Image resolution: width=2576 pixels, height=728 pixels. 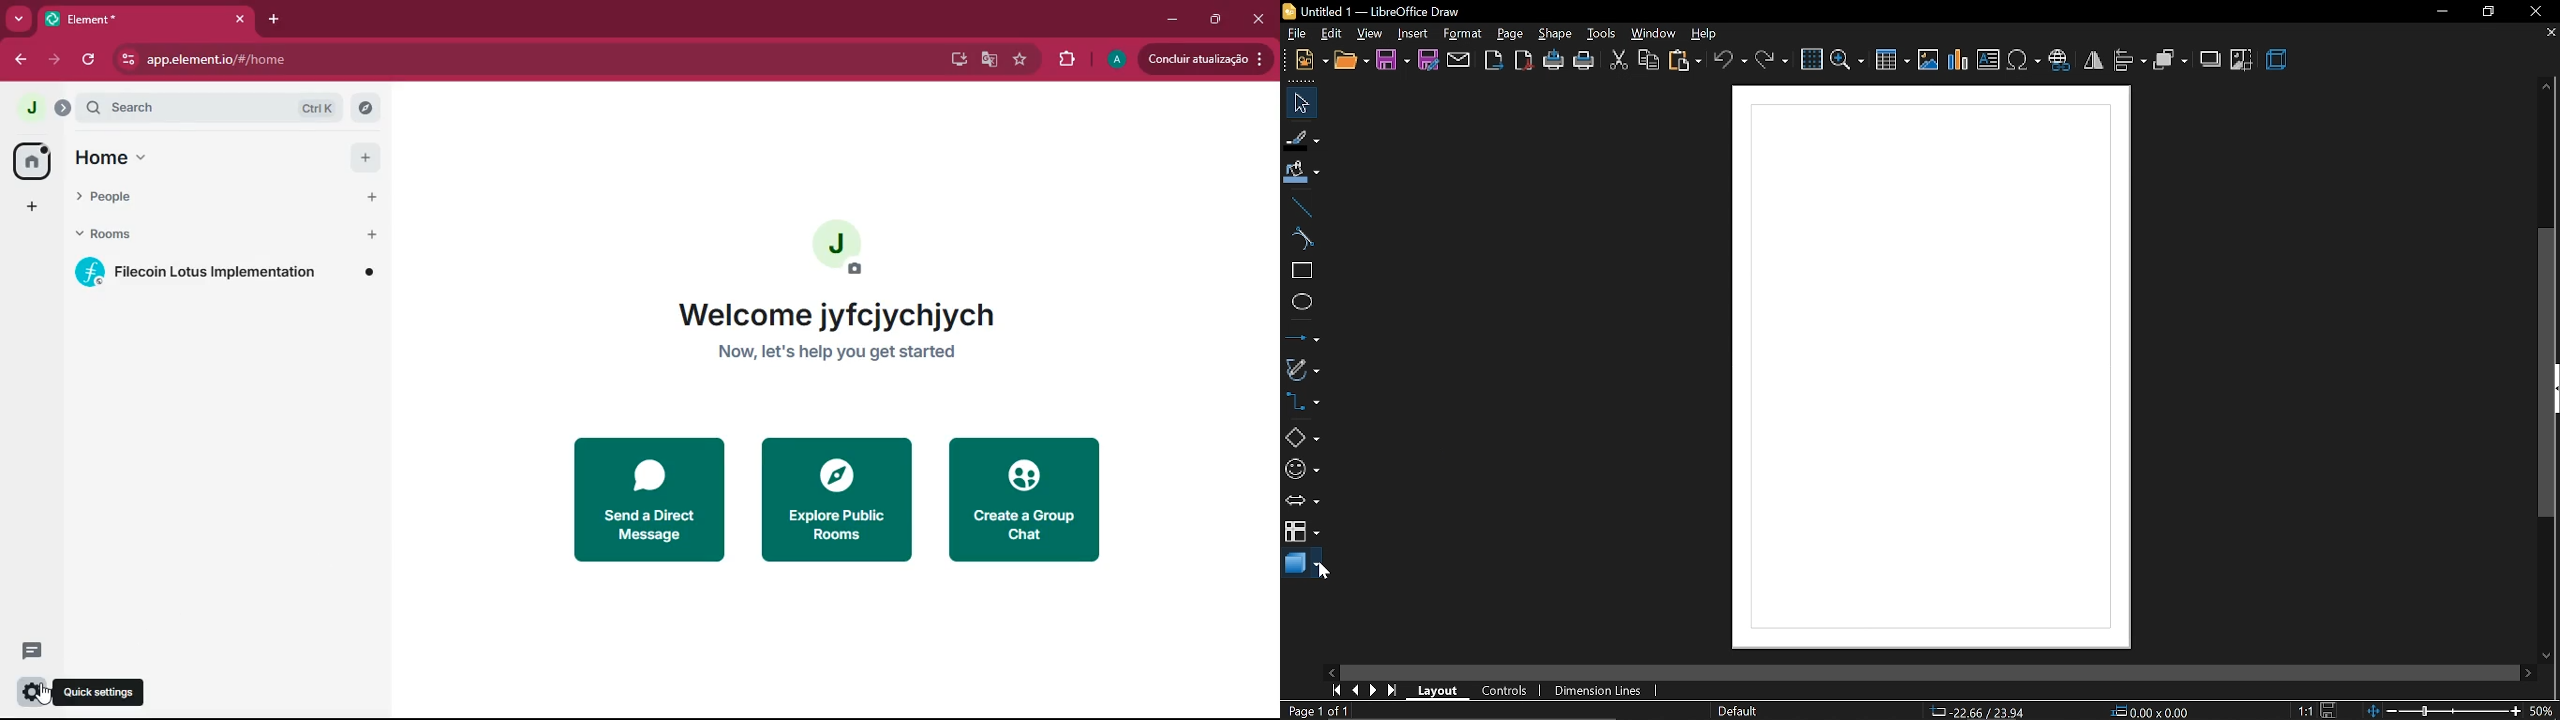 What do you see at coordinates (1295, 33) in the screenshot?
I see `file` at bounding box center [1295, 33].